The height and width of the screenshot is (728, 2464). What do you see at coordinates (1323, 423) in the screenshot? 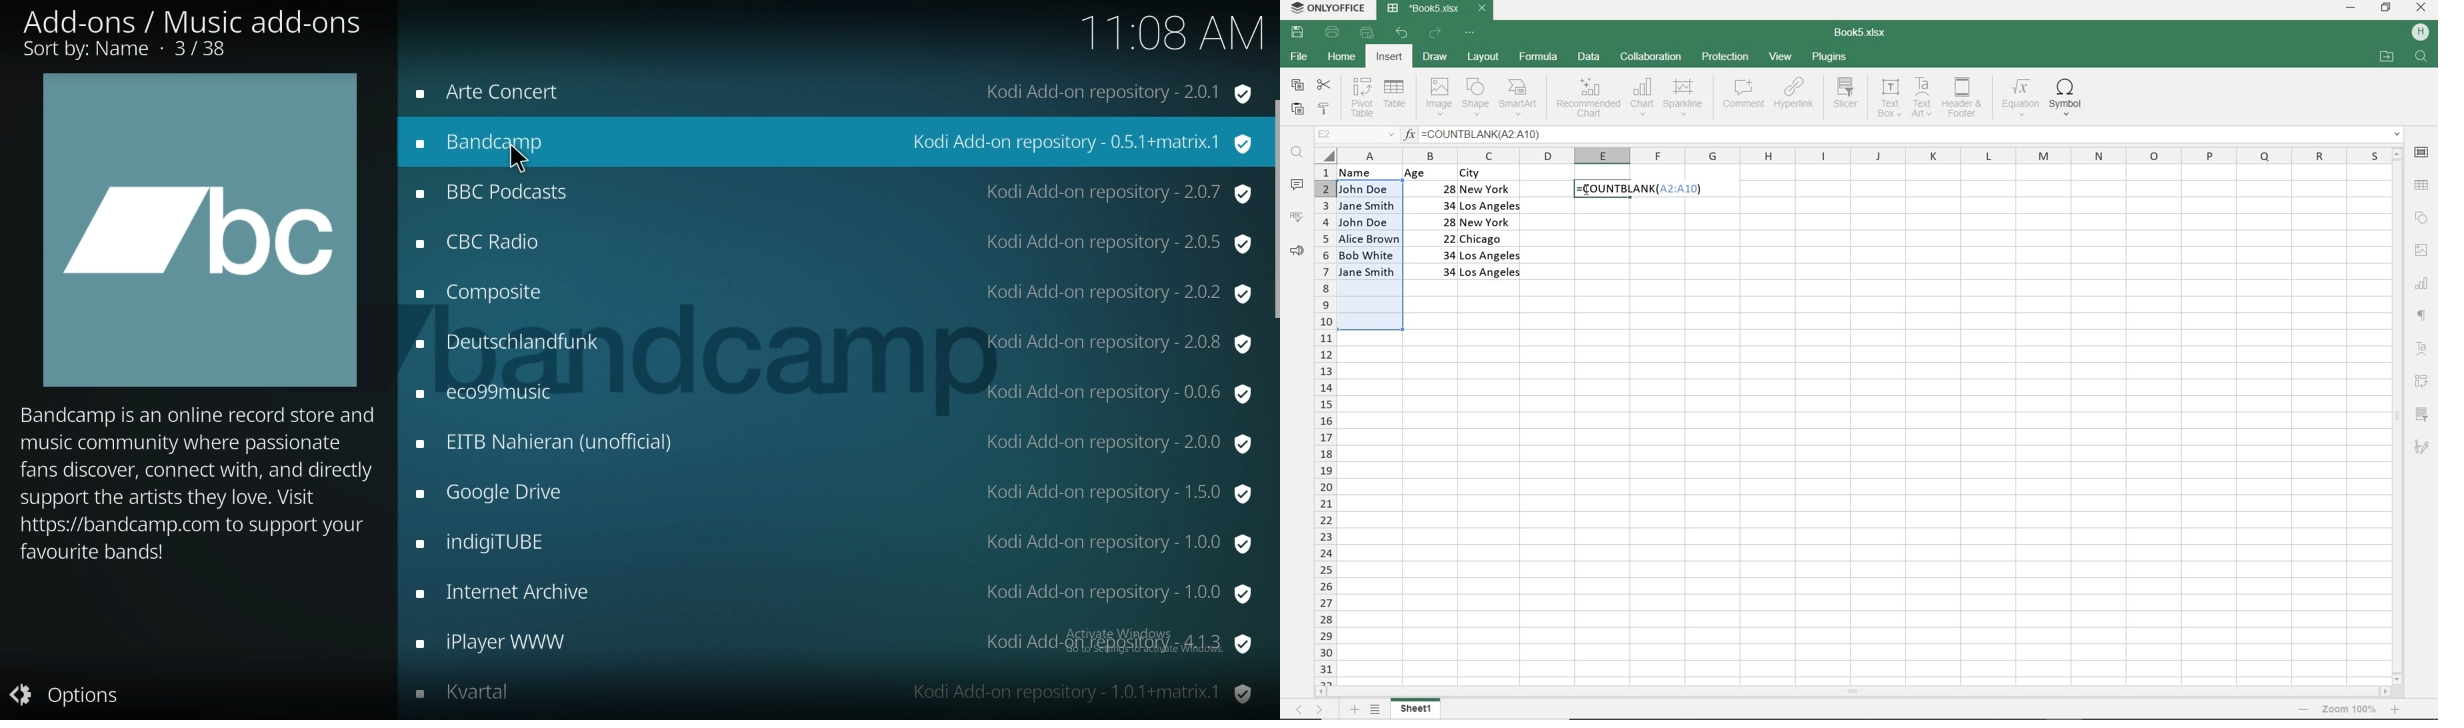
I see `ROWS` at bounding box center [1323, 423].